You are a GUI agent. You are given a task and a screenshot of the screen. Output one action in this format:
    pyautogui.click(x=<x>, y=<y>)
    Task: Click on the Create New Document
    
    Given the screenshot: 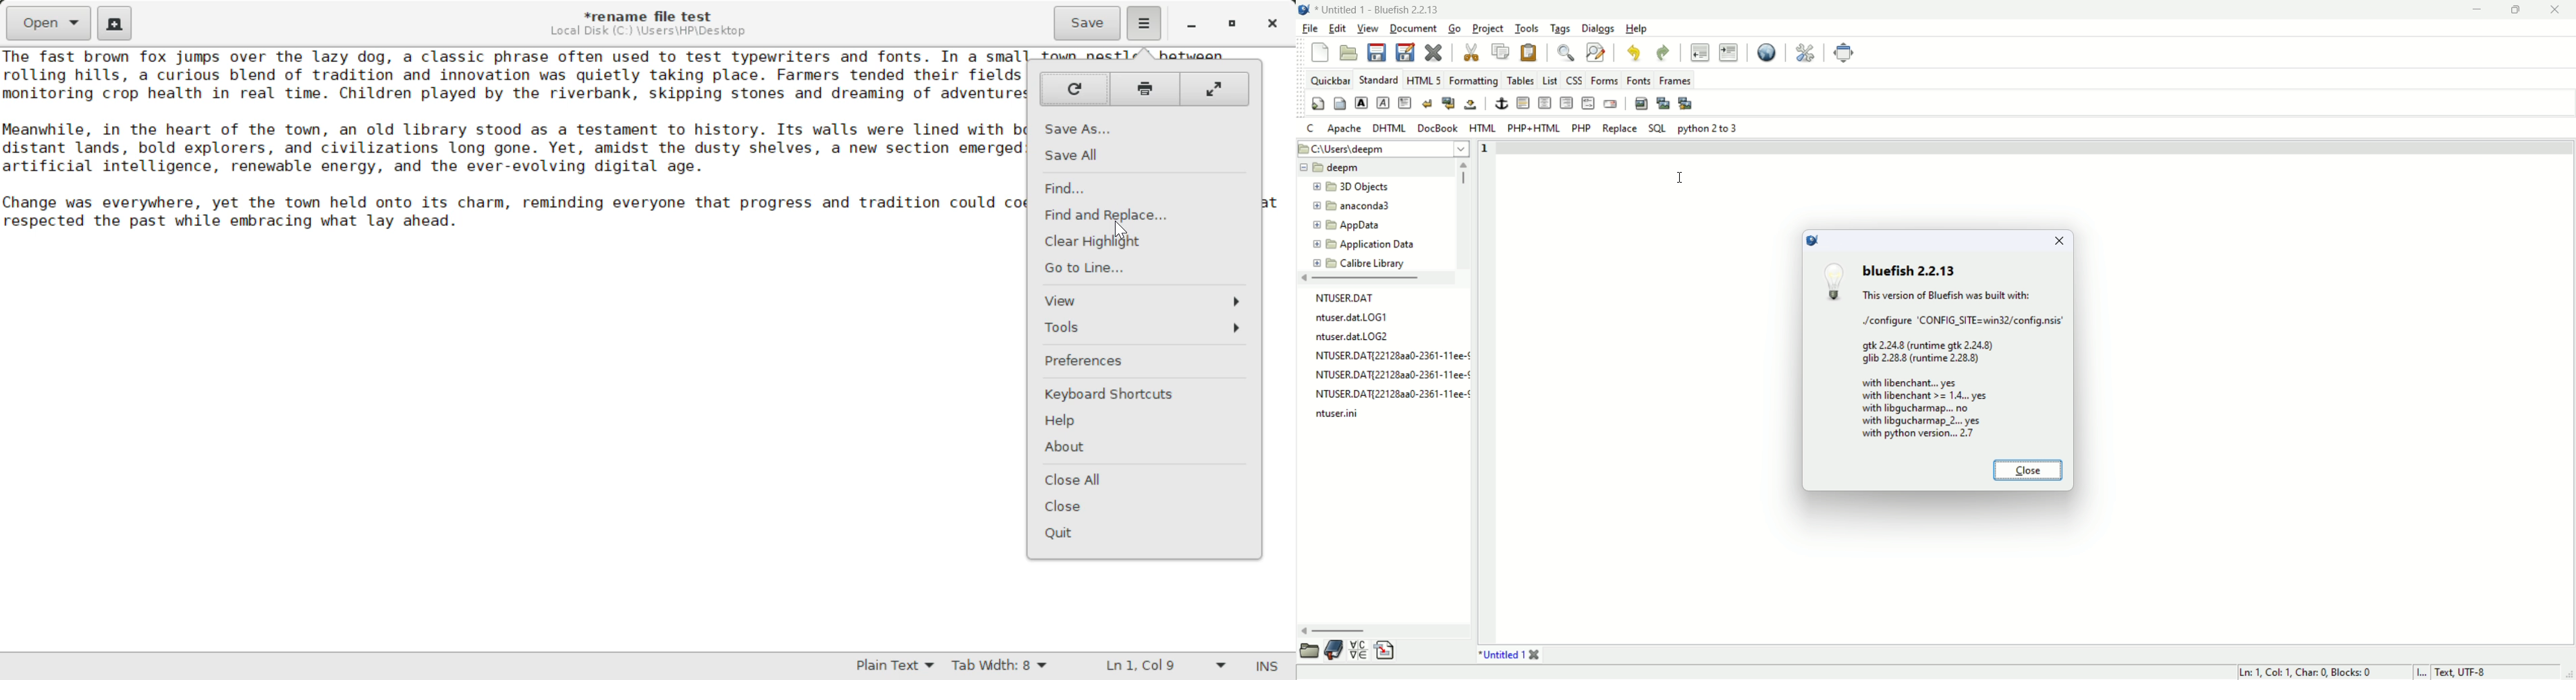 What is the action you would take?
    pyautogui.click(x=117, y=23)
    